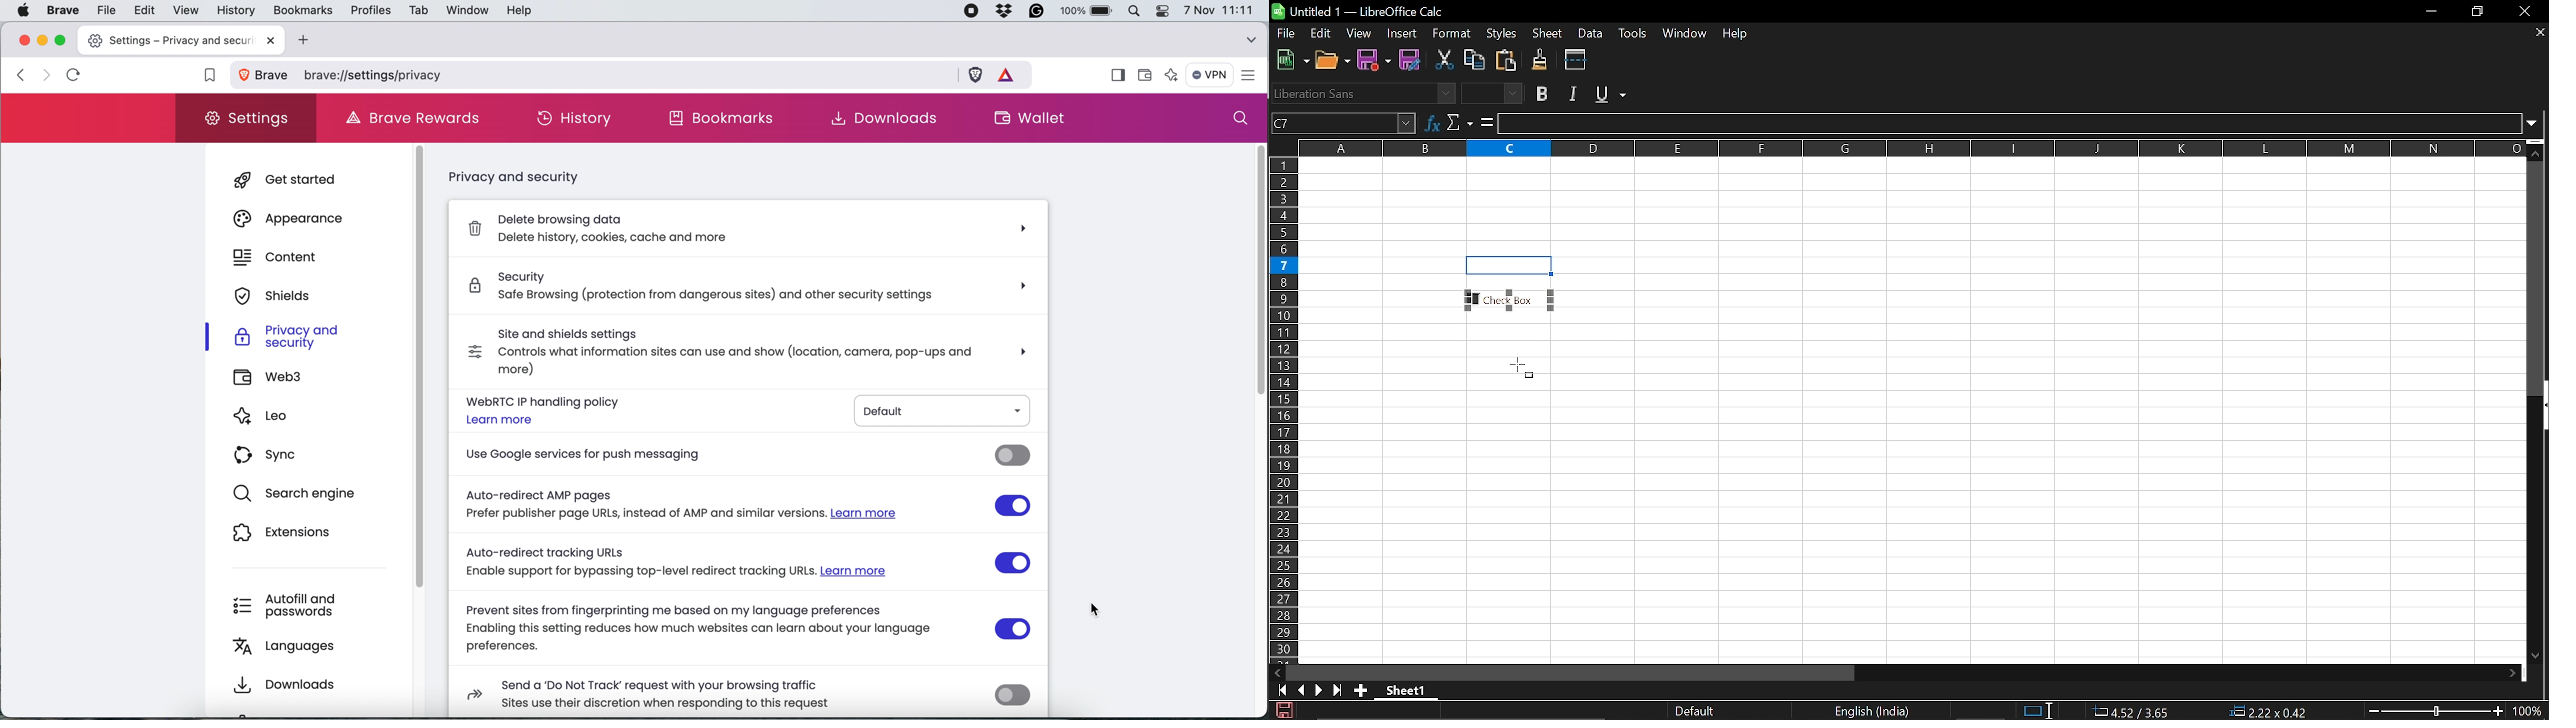 The image size is (2576, 728). I want to click on Italic, so click(1576, 94).